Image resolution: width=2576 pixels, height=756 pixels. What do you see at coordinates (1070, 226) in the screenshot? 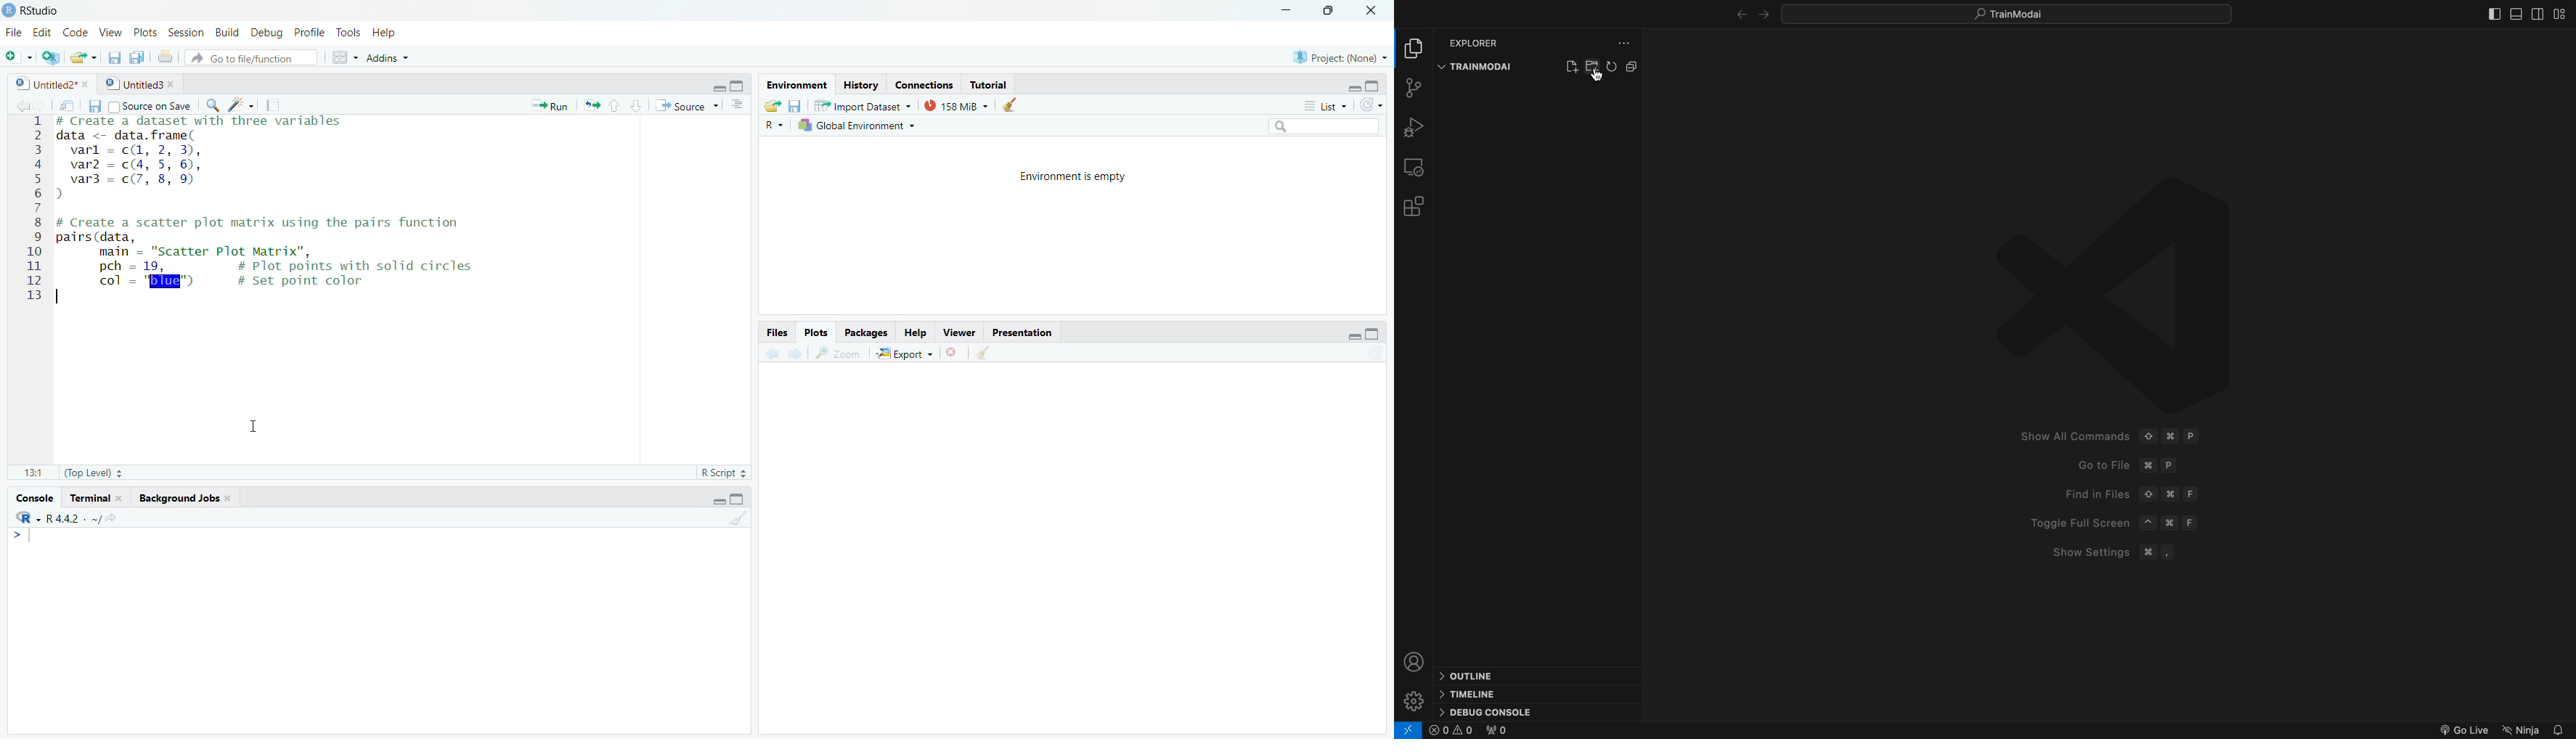
I see `Environment is empty` at bounding box center [1070, 226].